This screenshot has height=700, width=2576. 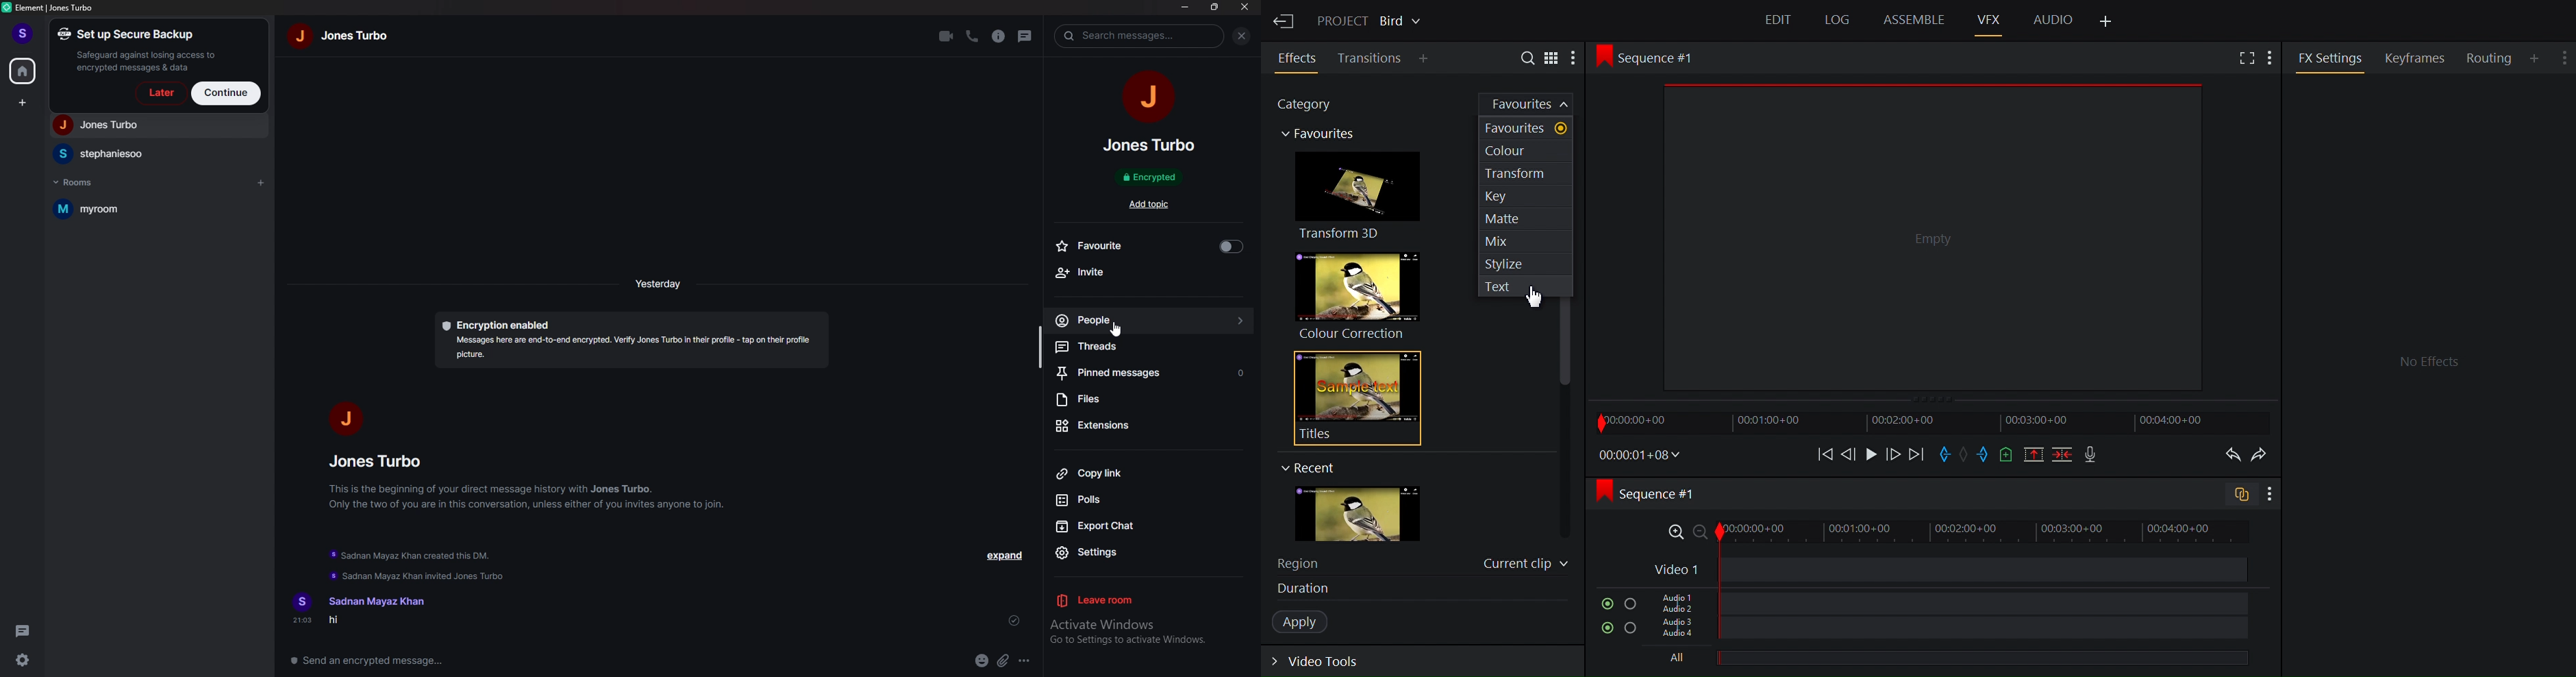 What do you see at coordinates (371, 622) in the screenshot?
I see `message` at bounding box center [371, 622].